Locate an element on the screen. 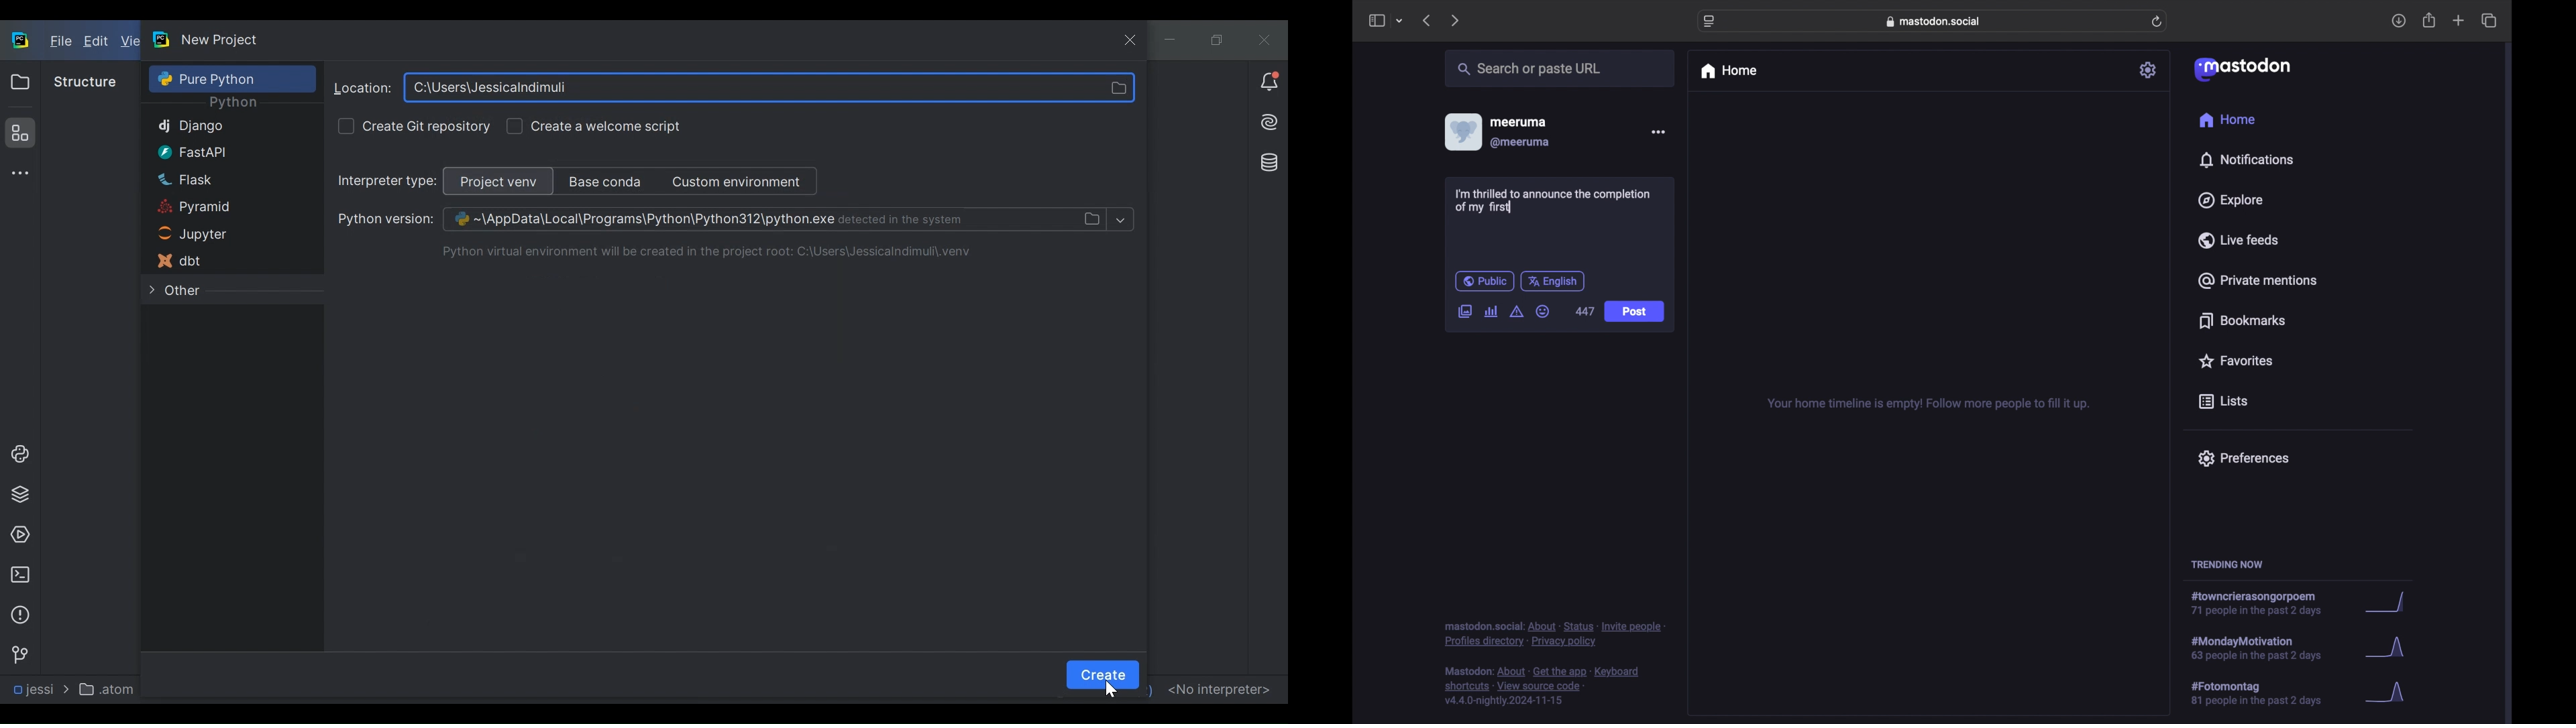 Image resolution: width=2576 pixels, height=728 pixels. previous is located at coordinates (1426, 20).